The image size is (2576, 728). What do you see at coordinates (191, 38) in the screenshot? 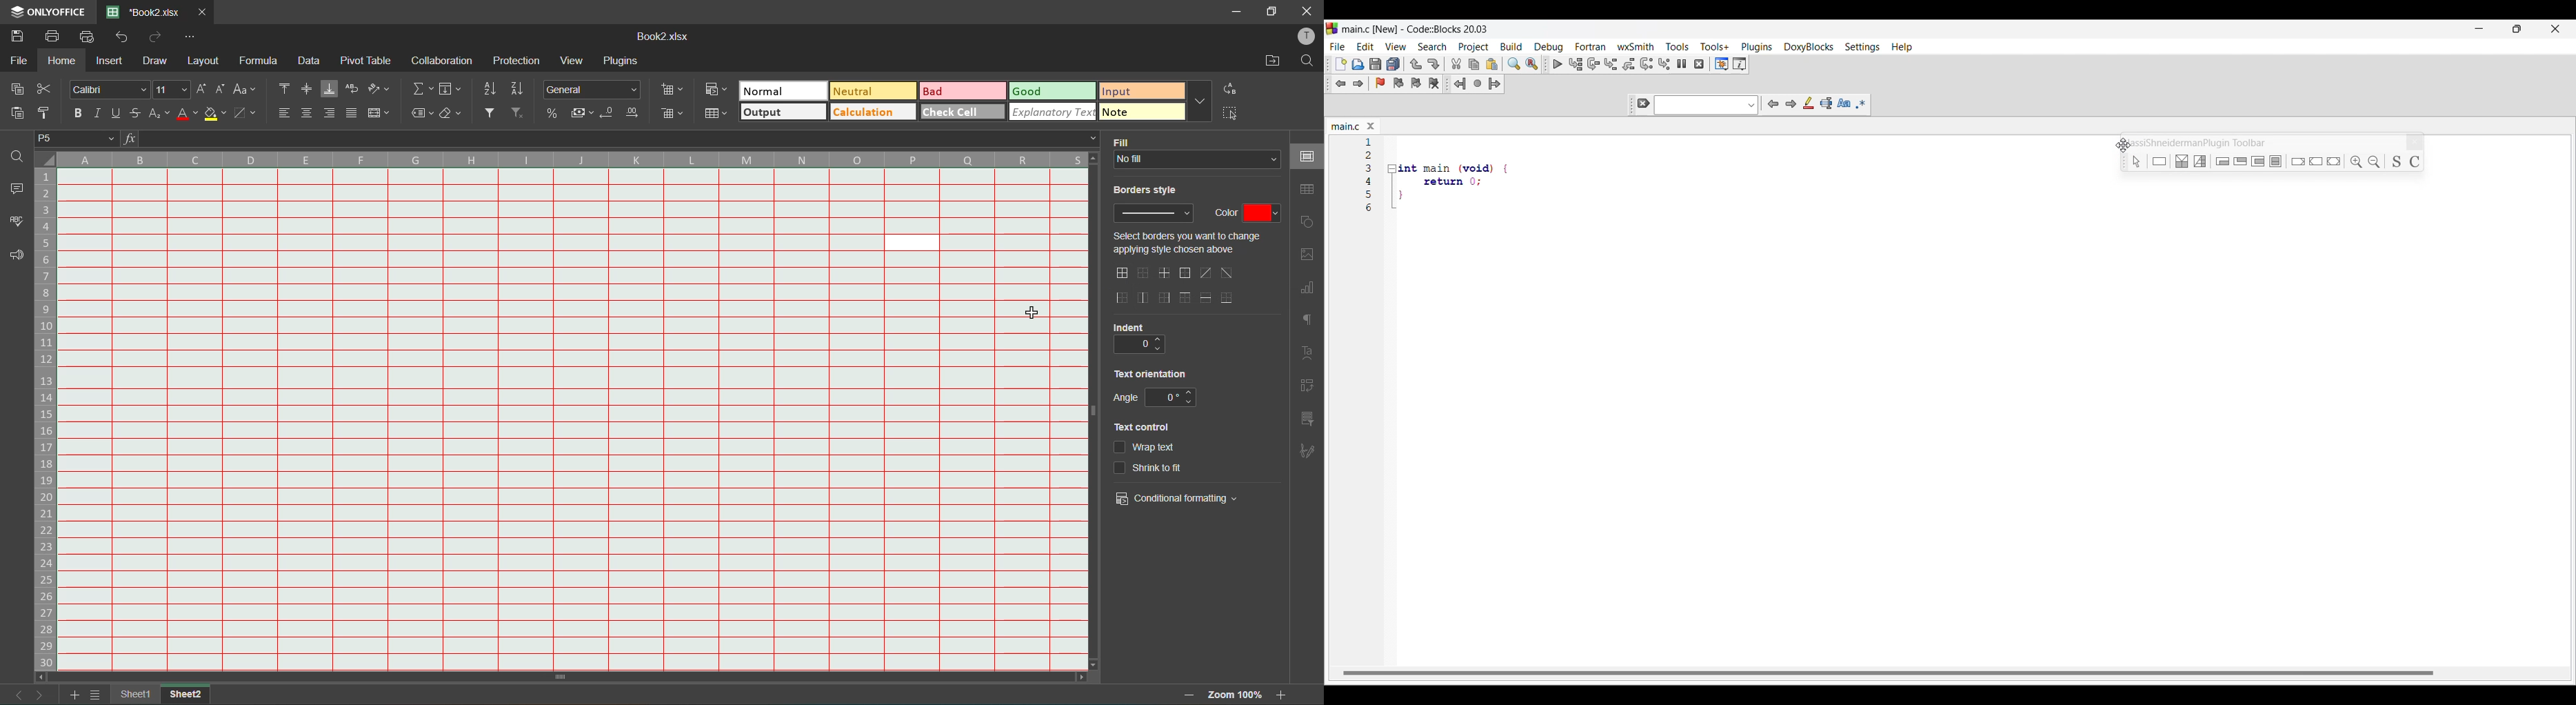
I see `customize quick access toolbar` at bounding box center [191, 38].